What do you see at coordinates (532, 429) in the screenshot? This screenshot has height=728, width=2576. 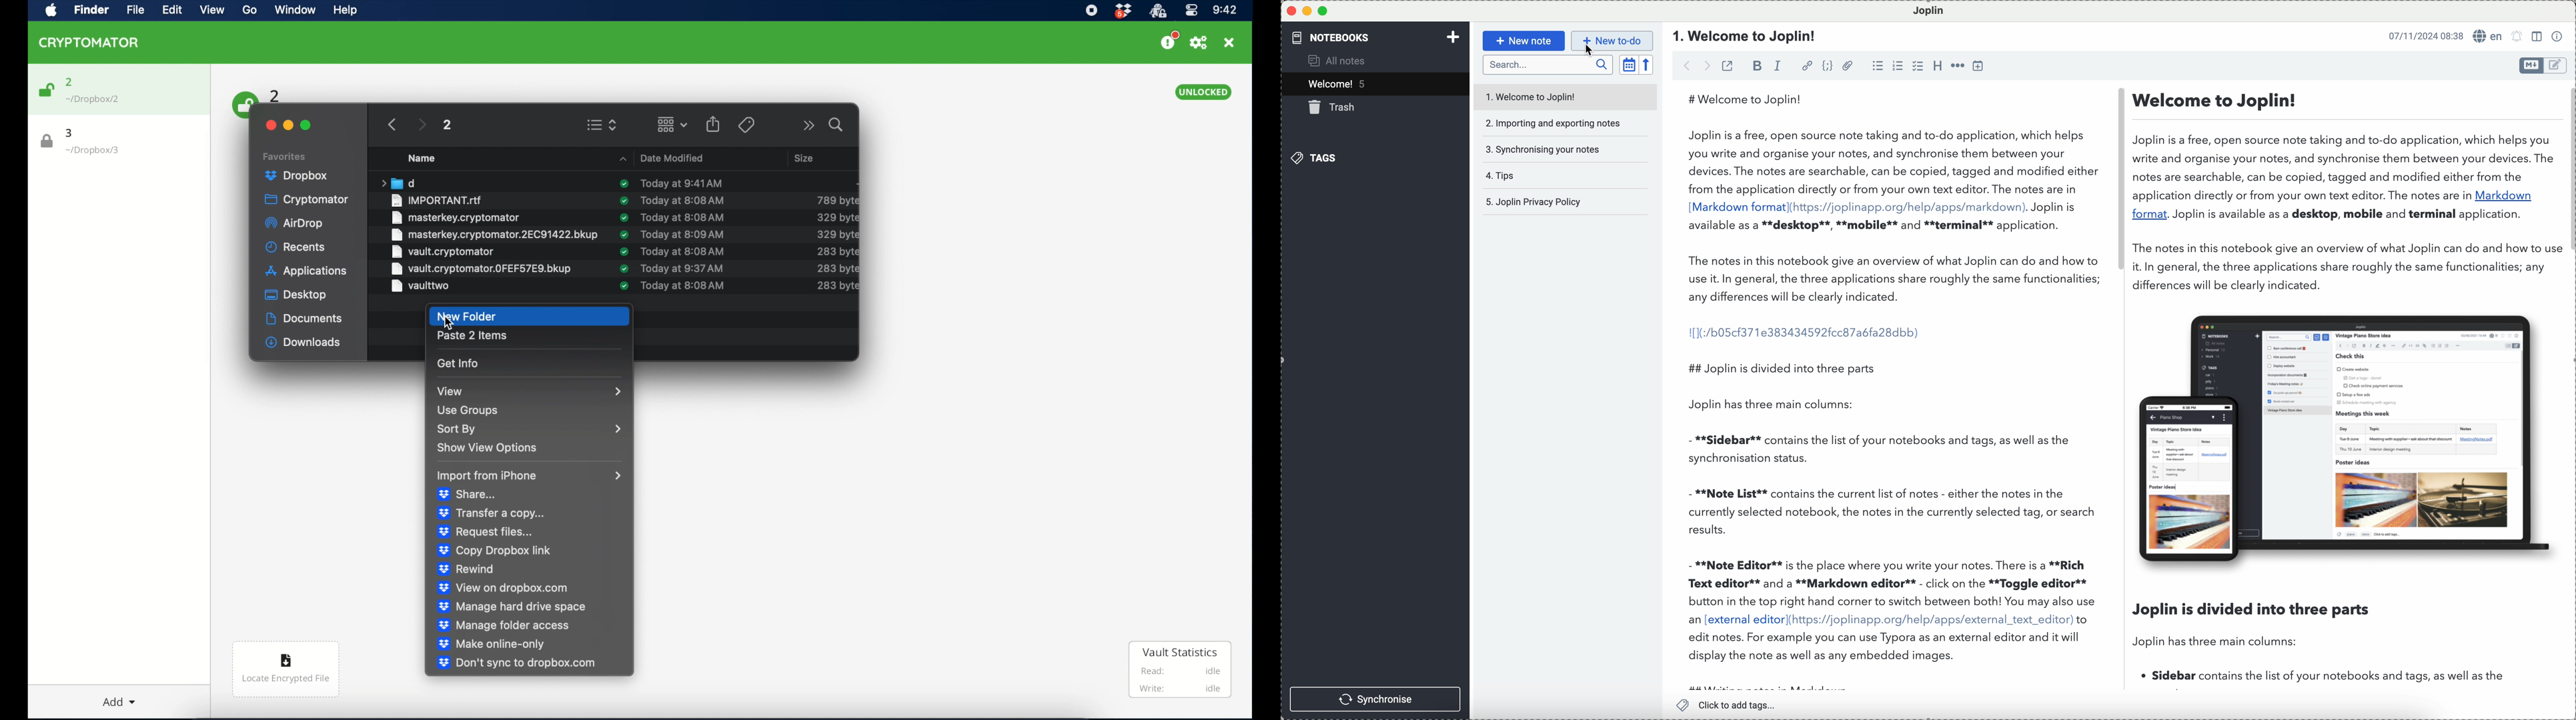 I see `sort by menu` at bounding box center [532, 429].